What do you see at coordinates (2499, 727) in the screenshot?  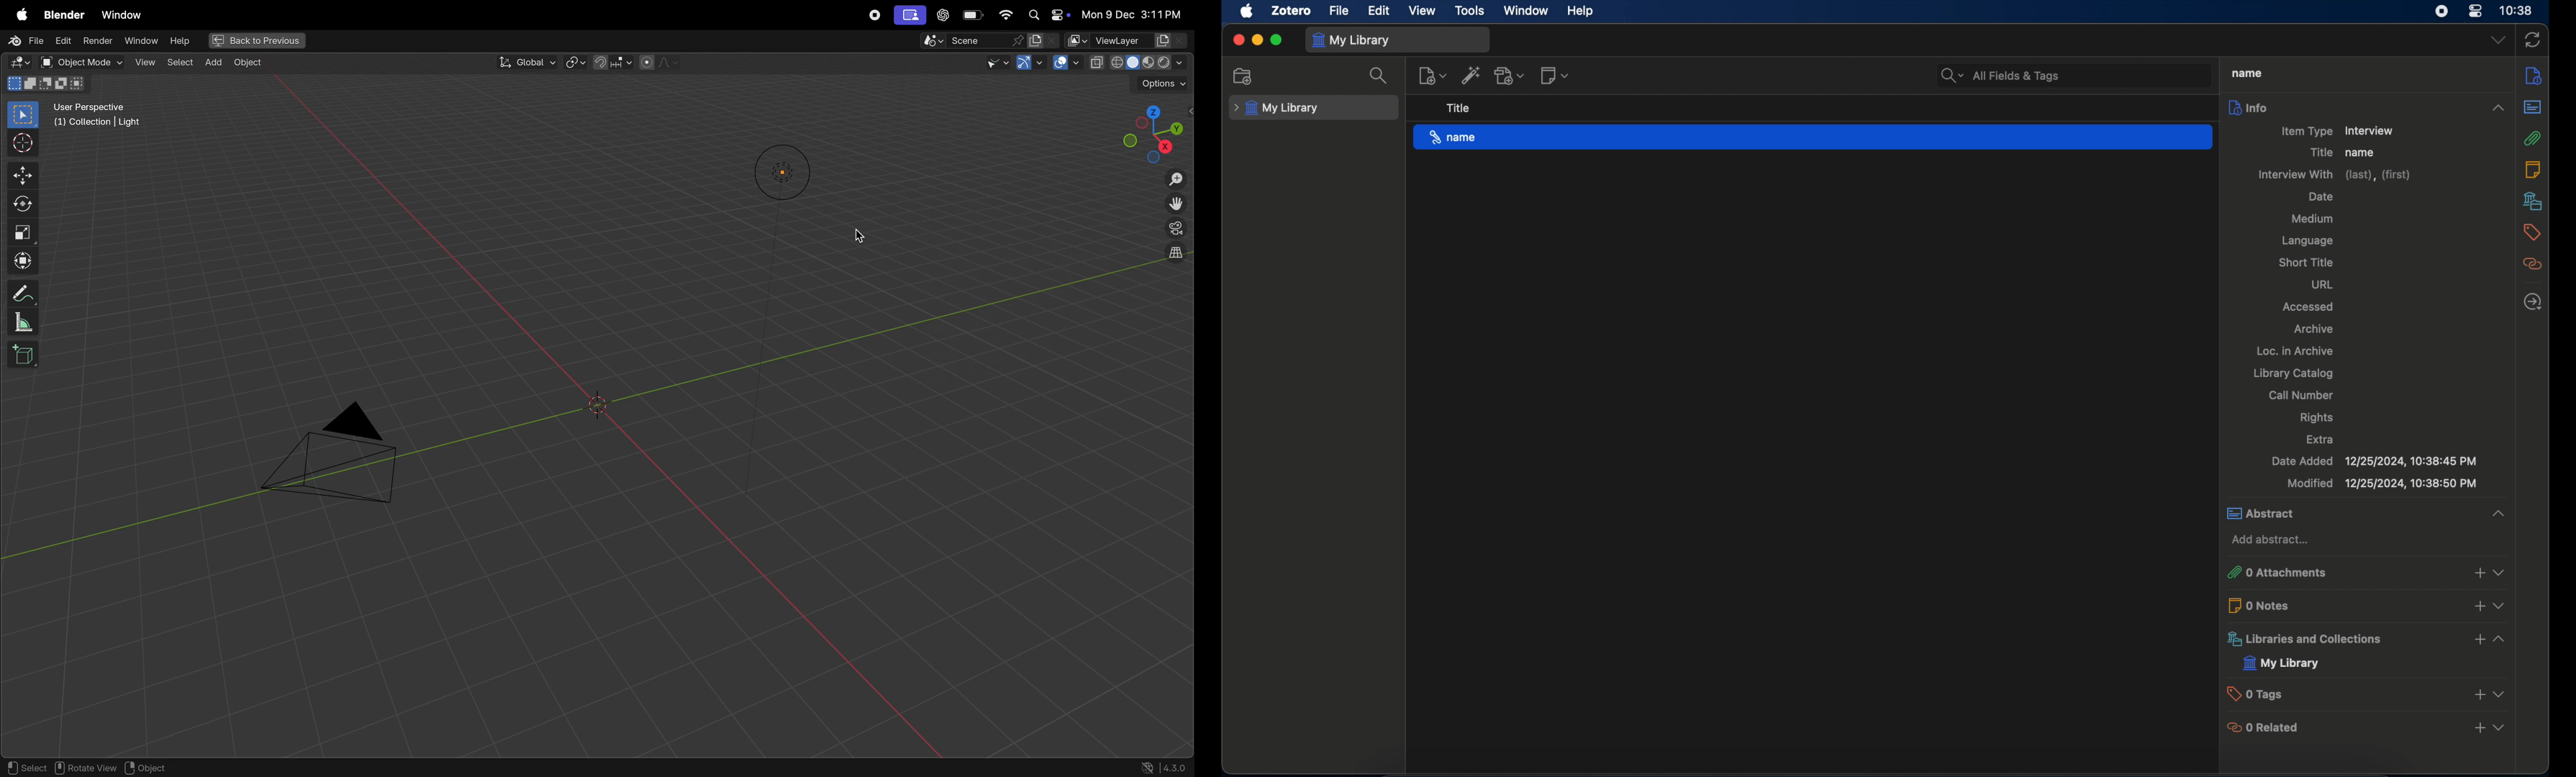 I see `view` at bounding box center [2499, 727].